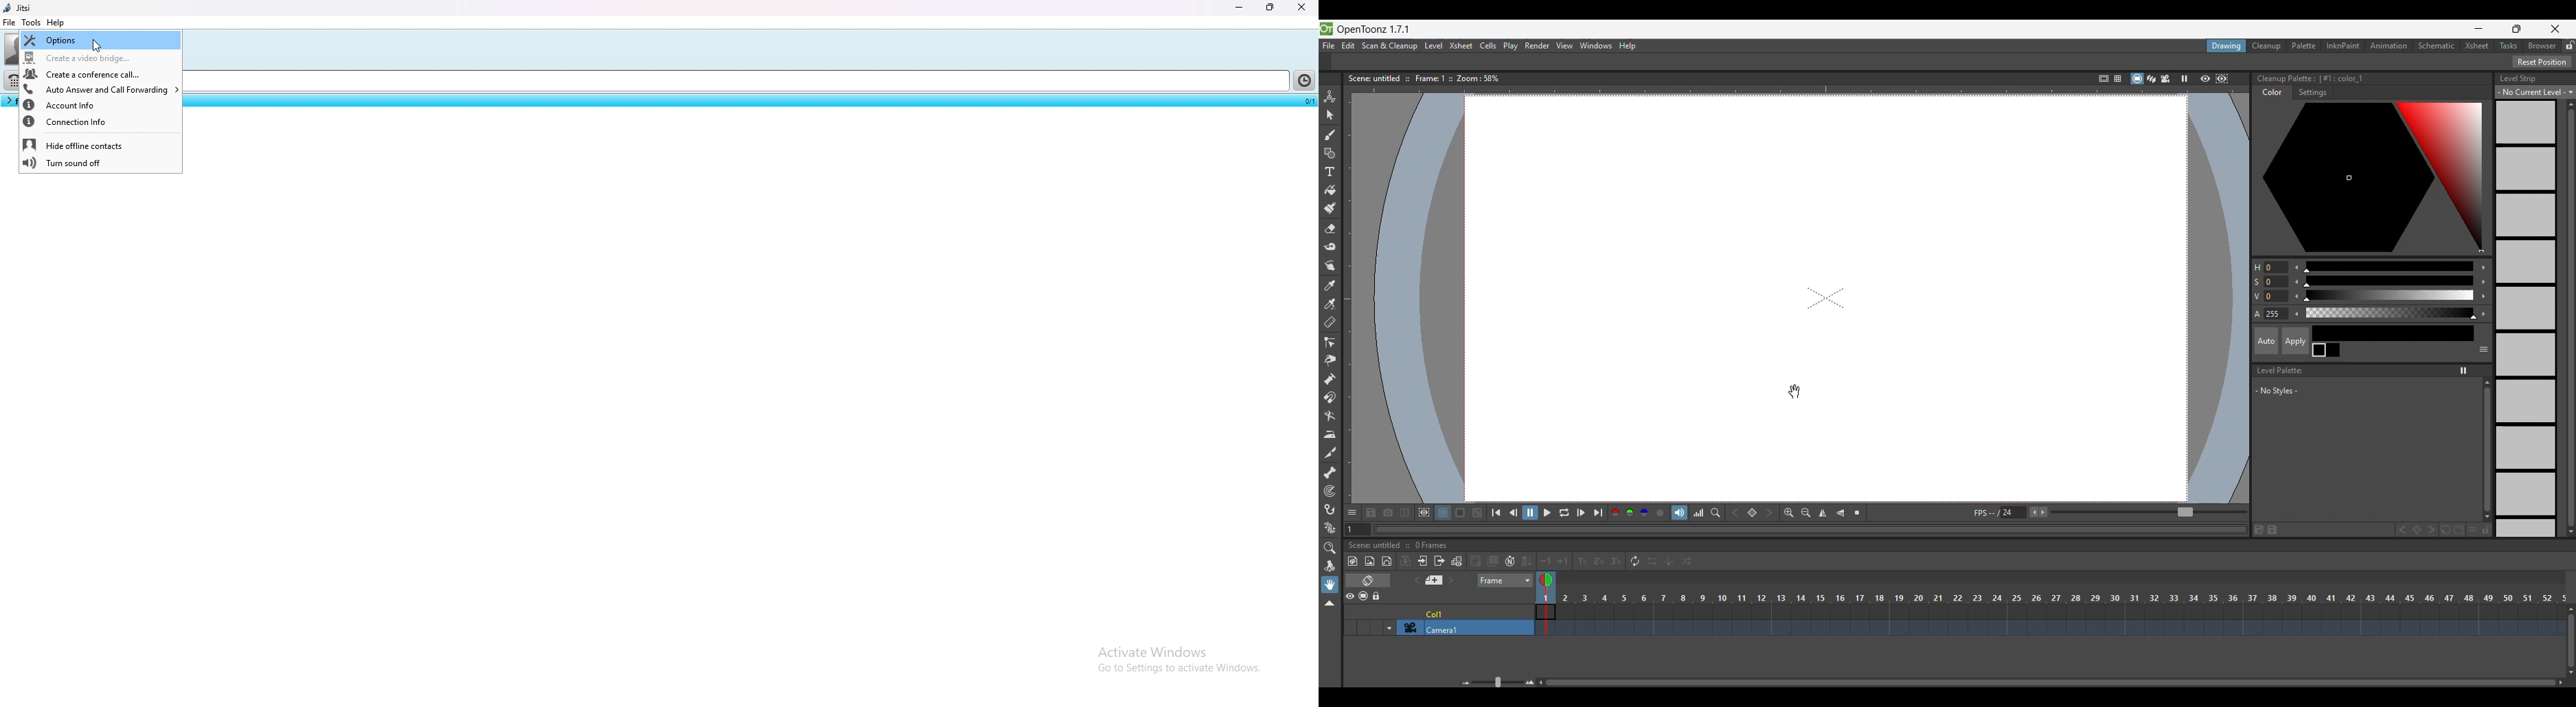 This screenshot has height=728, width=2576. What do you see at coordinates (1794, 391) in the screenshot?
I see `Cursor position changed after panning canvas using Hand tool` at bounding box center [1794, 391].